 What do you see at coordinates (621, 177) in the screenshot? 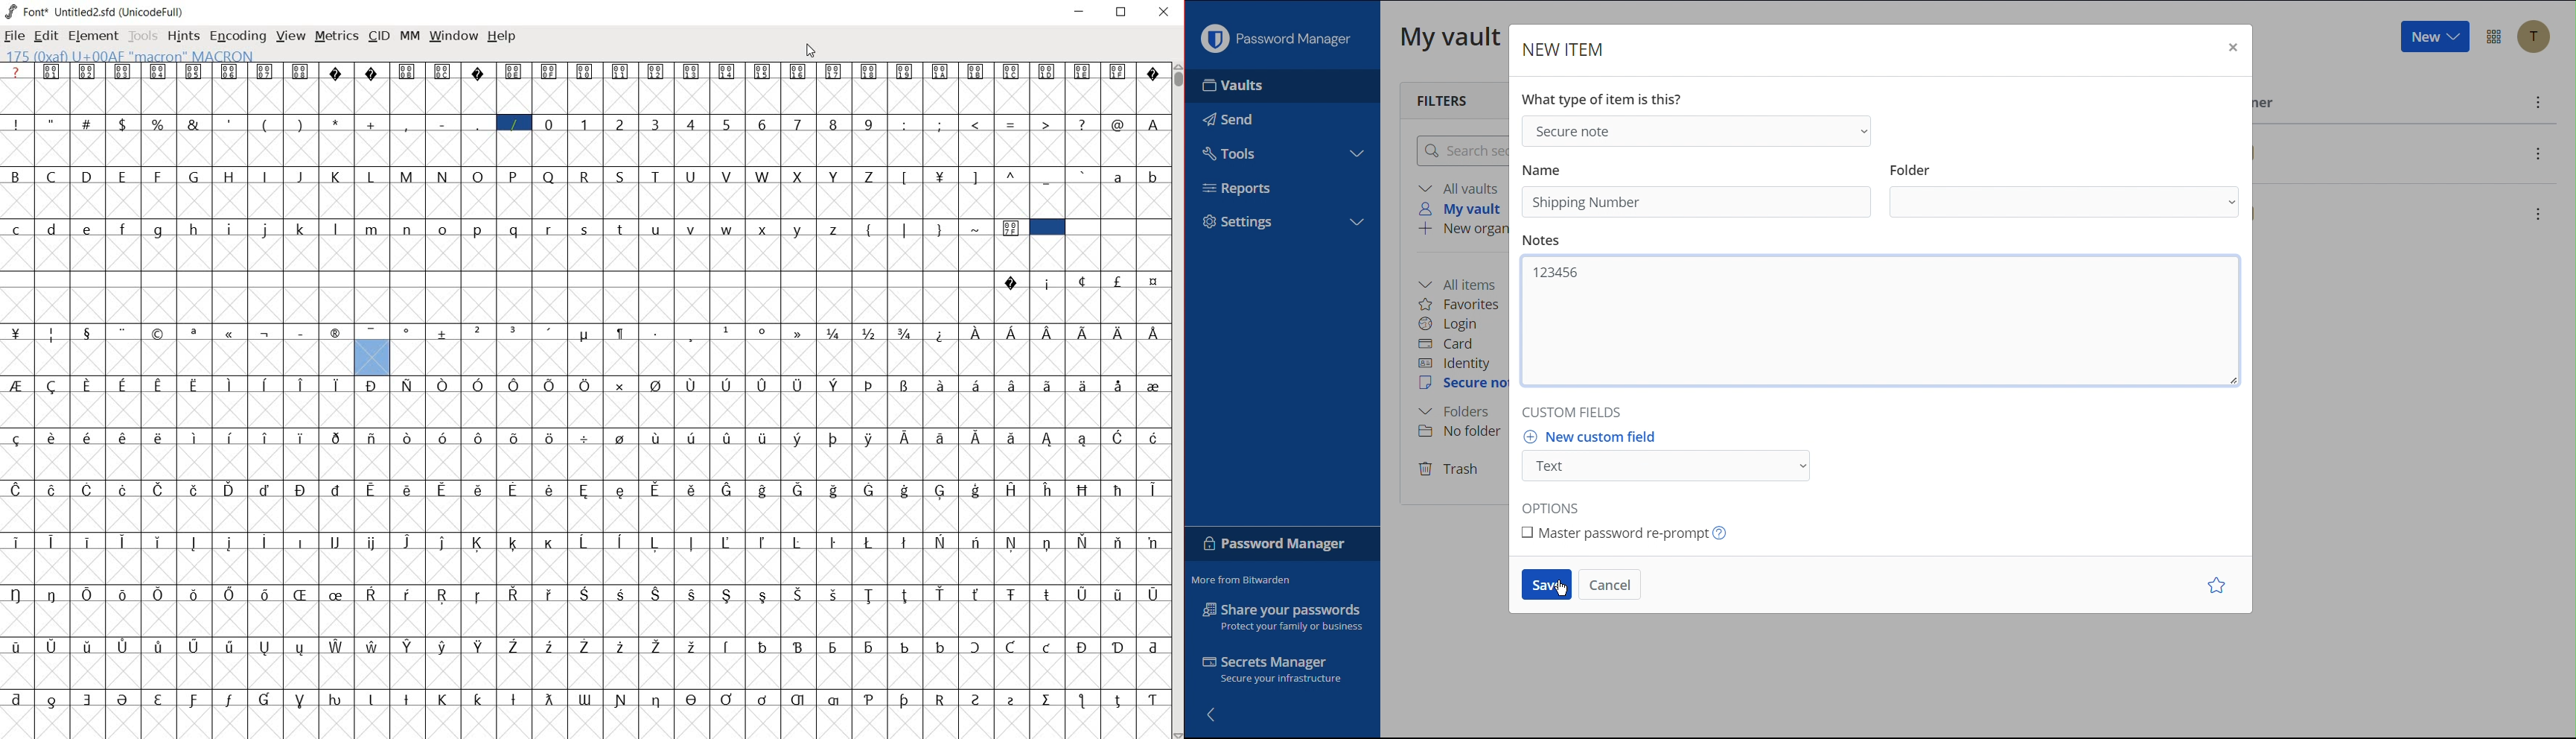
I see `S` at bounding box center [621, 177].